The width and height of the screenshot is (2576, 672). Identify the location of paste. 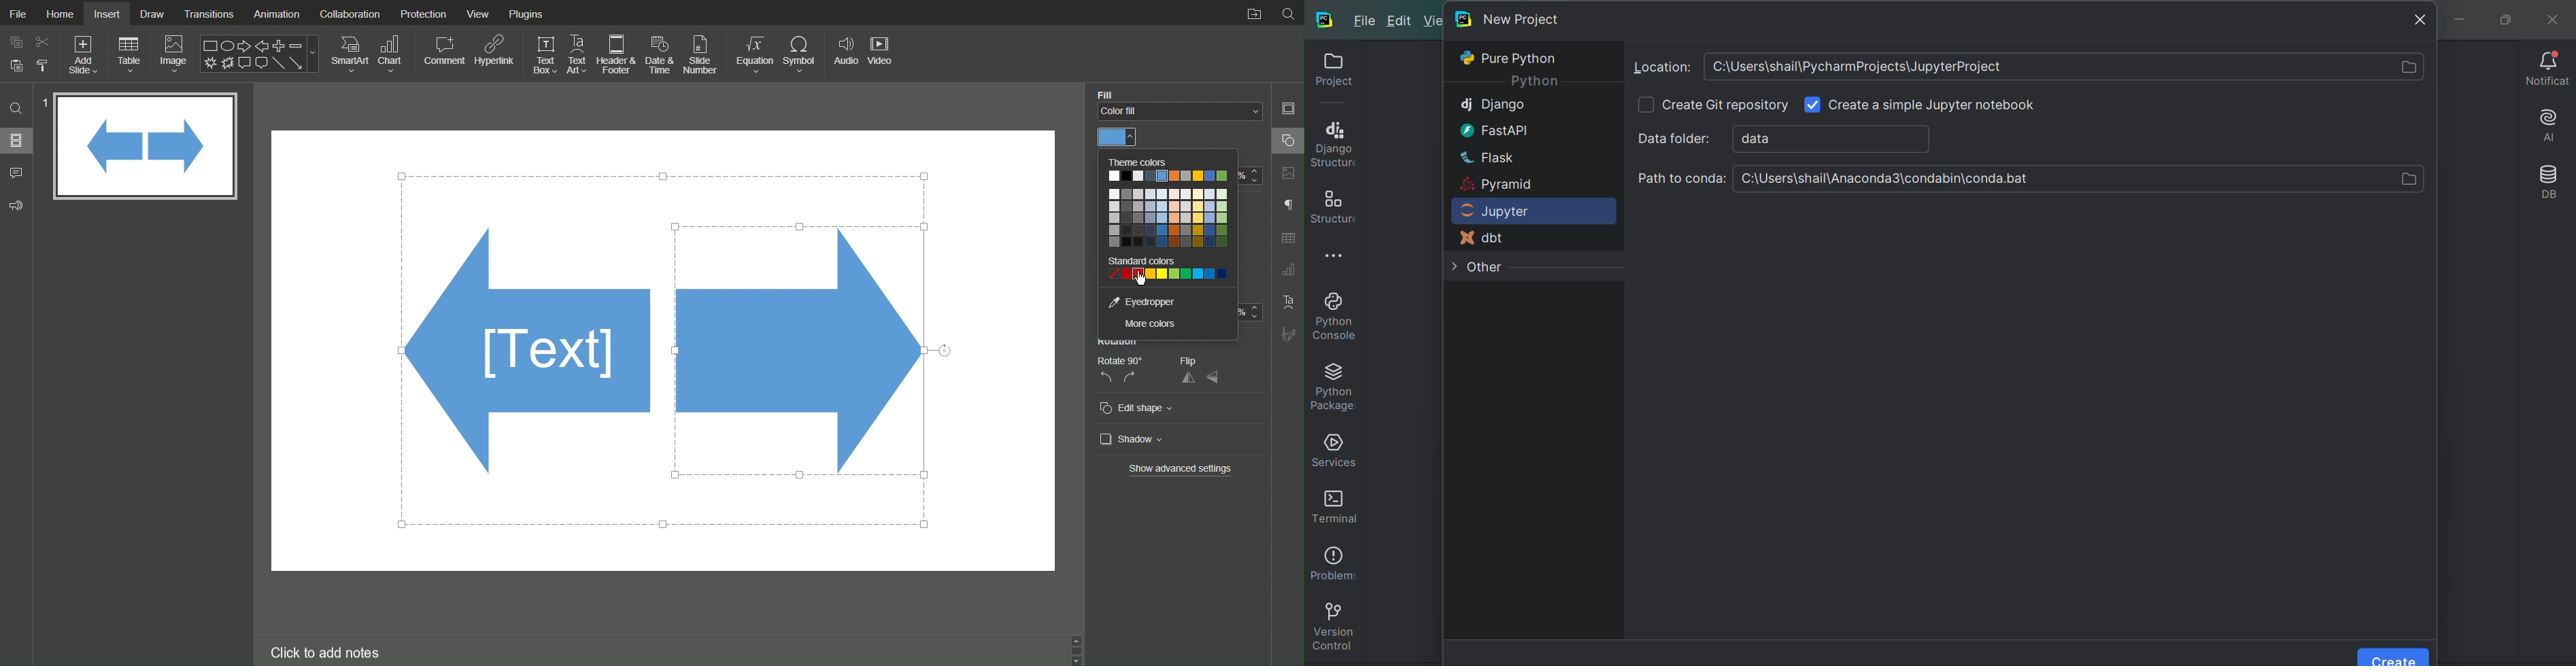
(16, 67).